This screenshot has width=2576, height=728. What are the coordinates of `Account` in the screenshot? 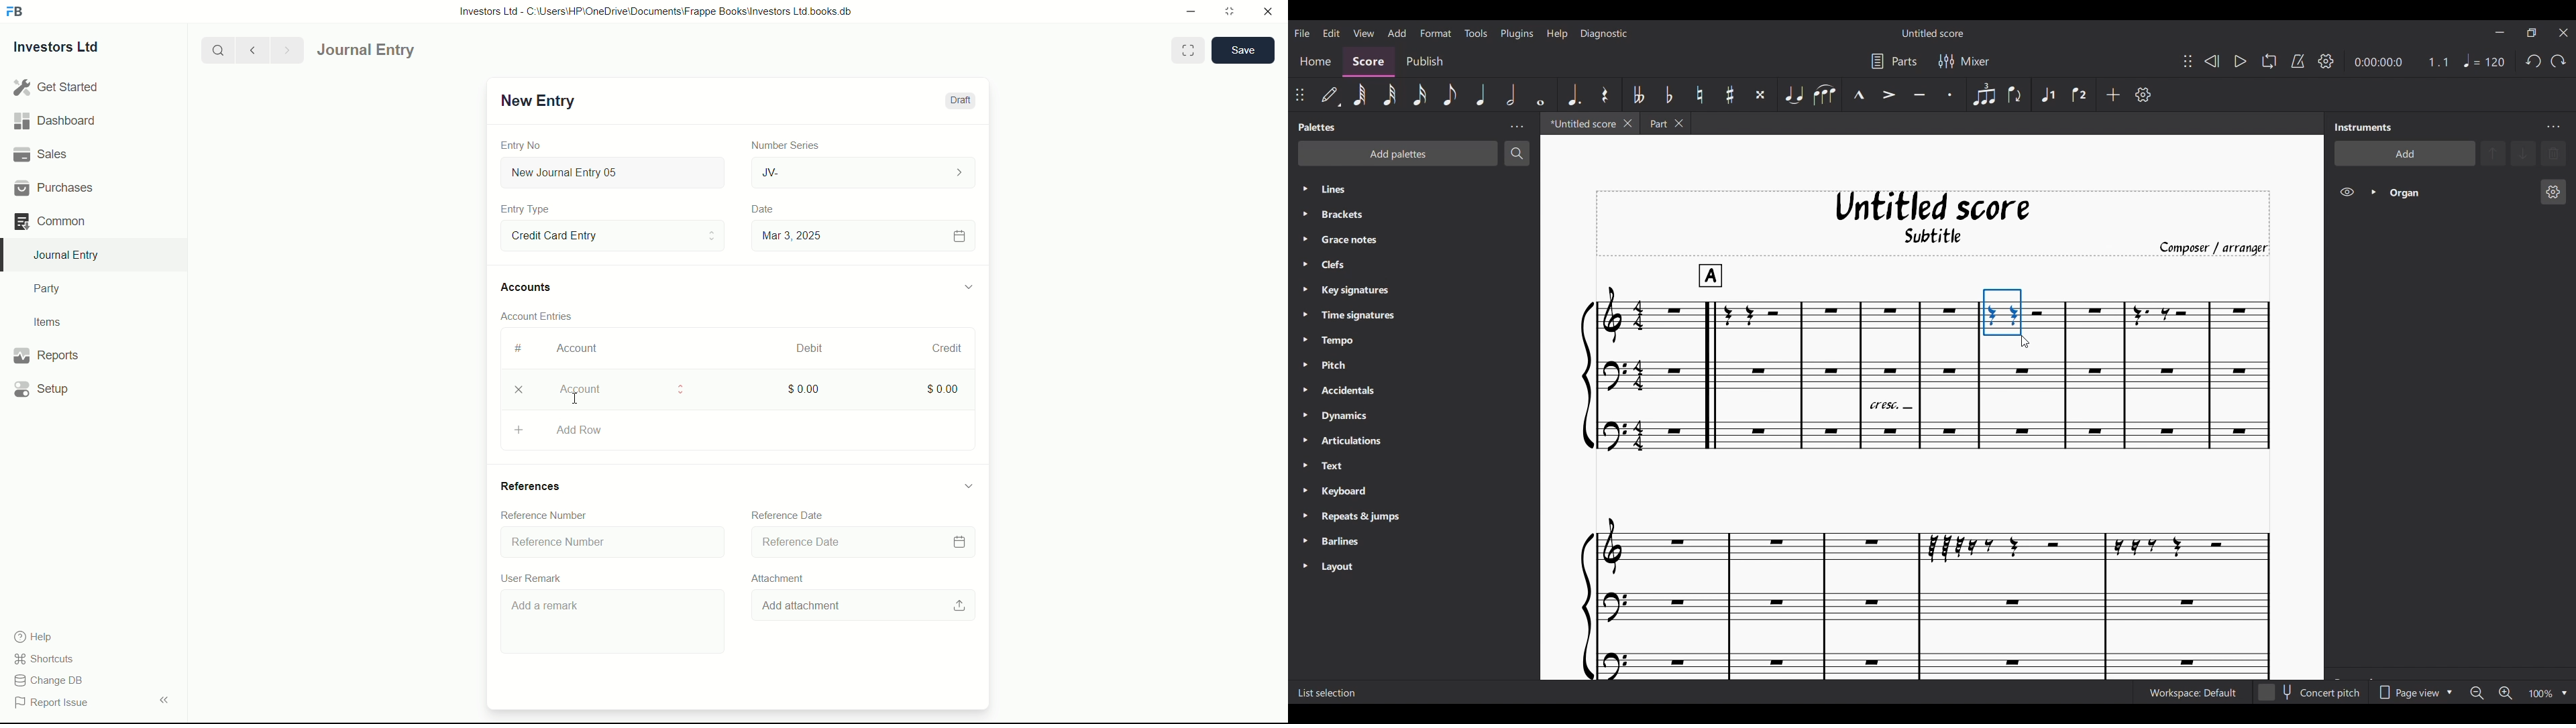 It's located at (578, 348).